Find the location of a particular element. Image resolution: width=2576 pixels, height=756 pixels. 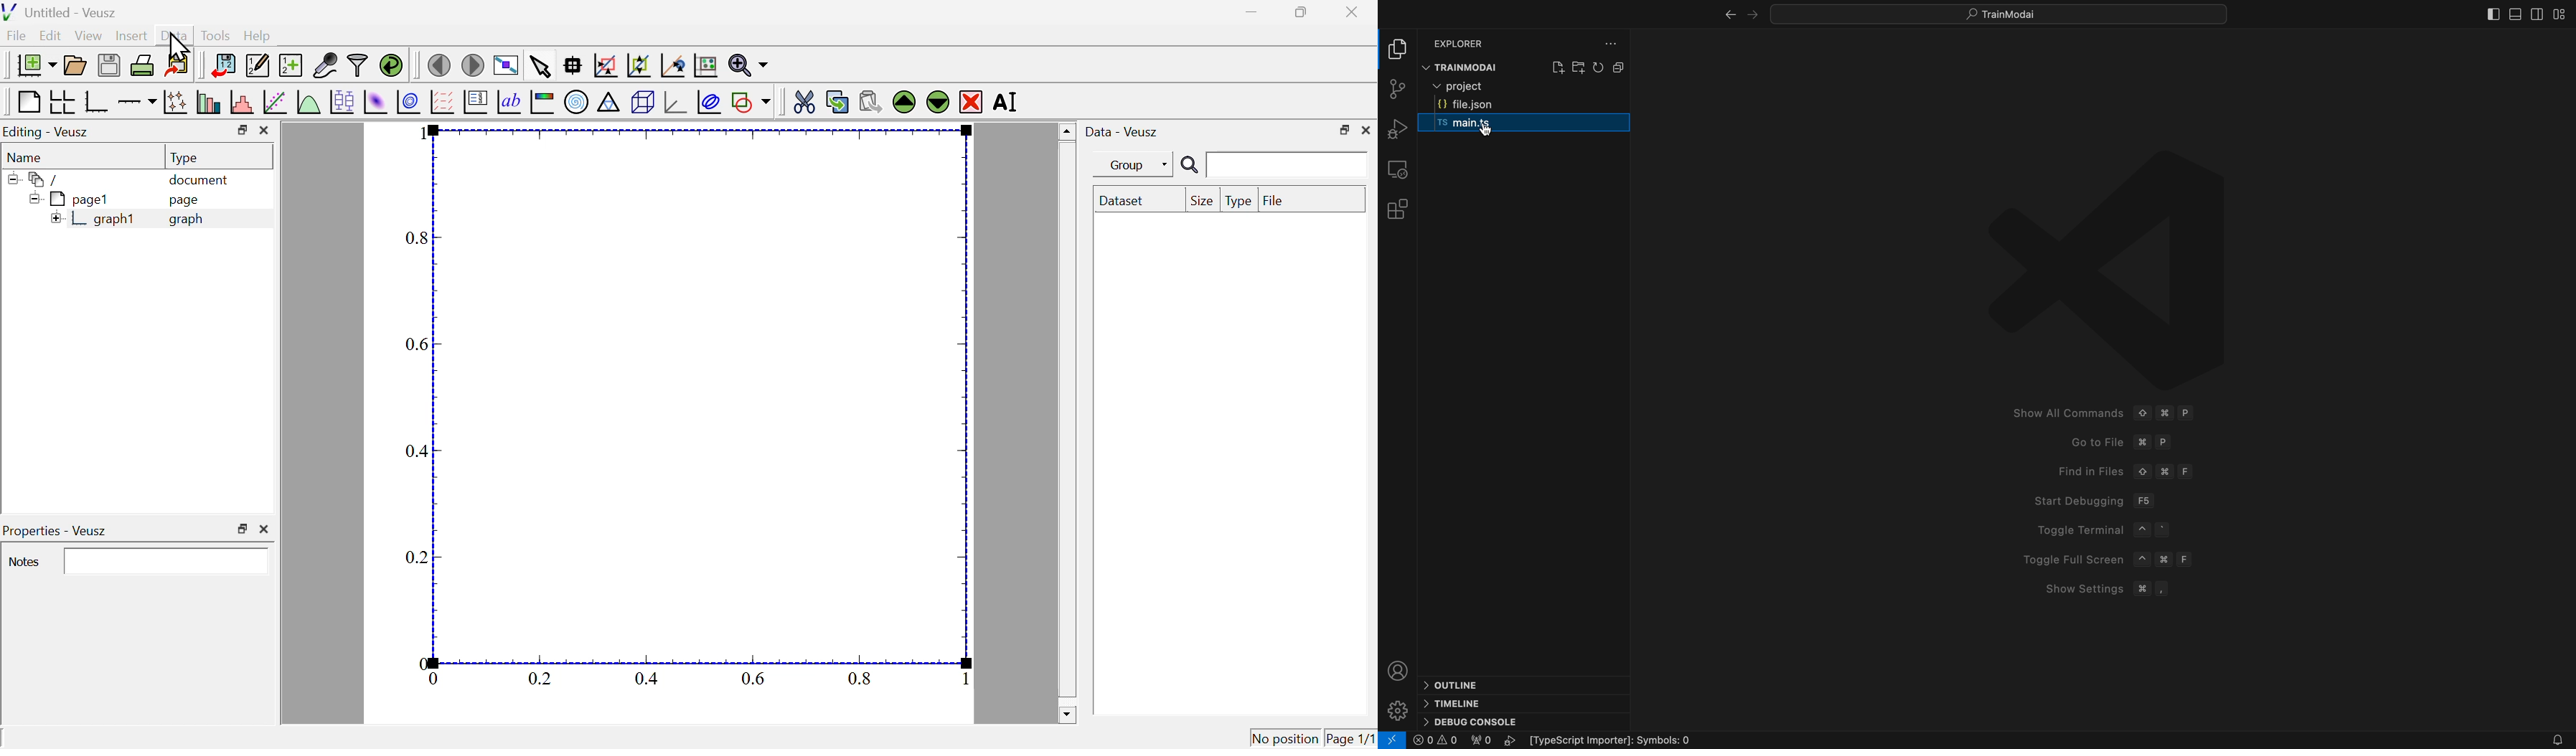

0.4 is located at coordinates (647, 679).